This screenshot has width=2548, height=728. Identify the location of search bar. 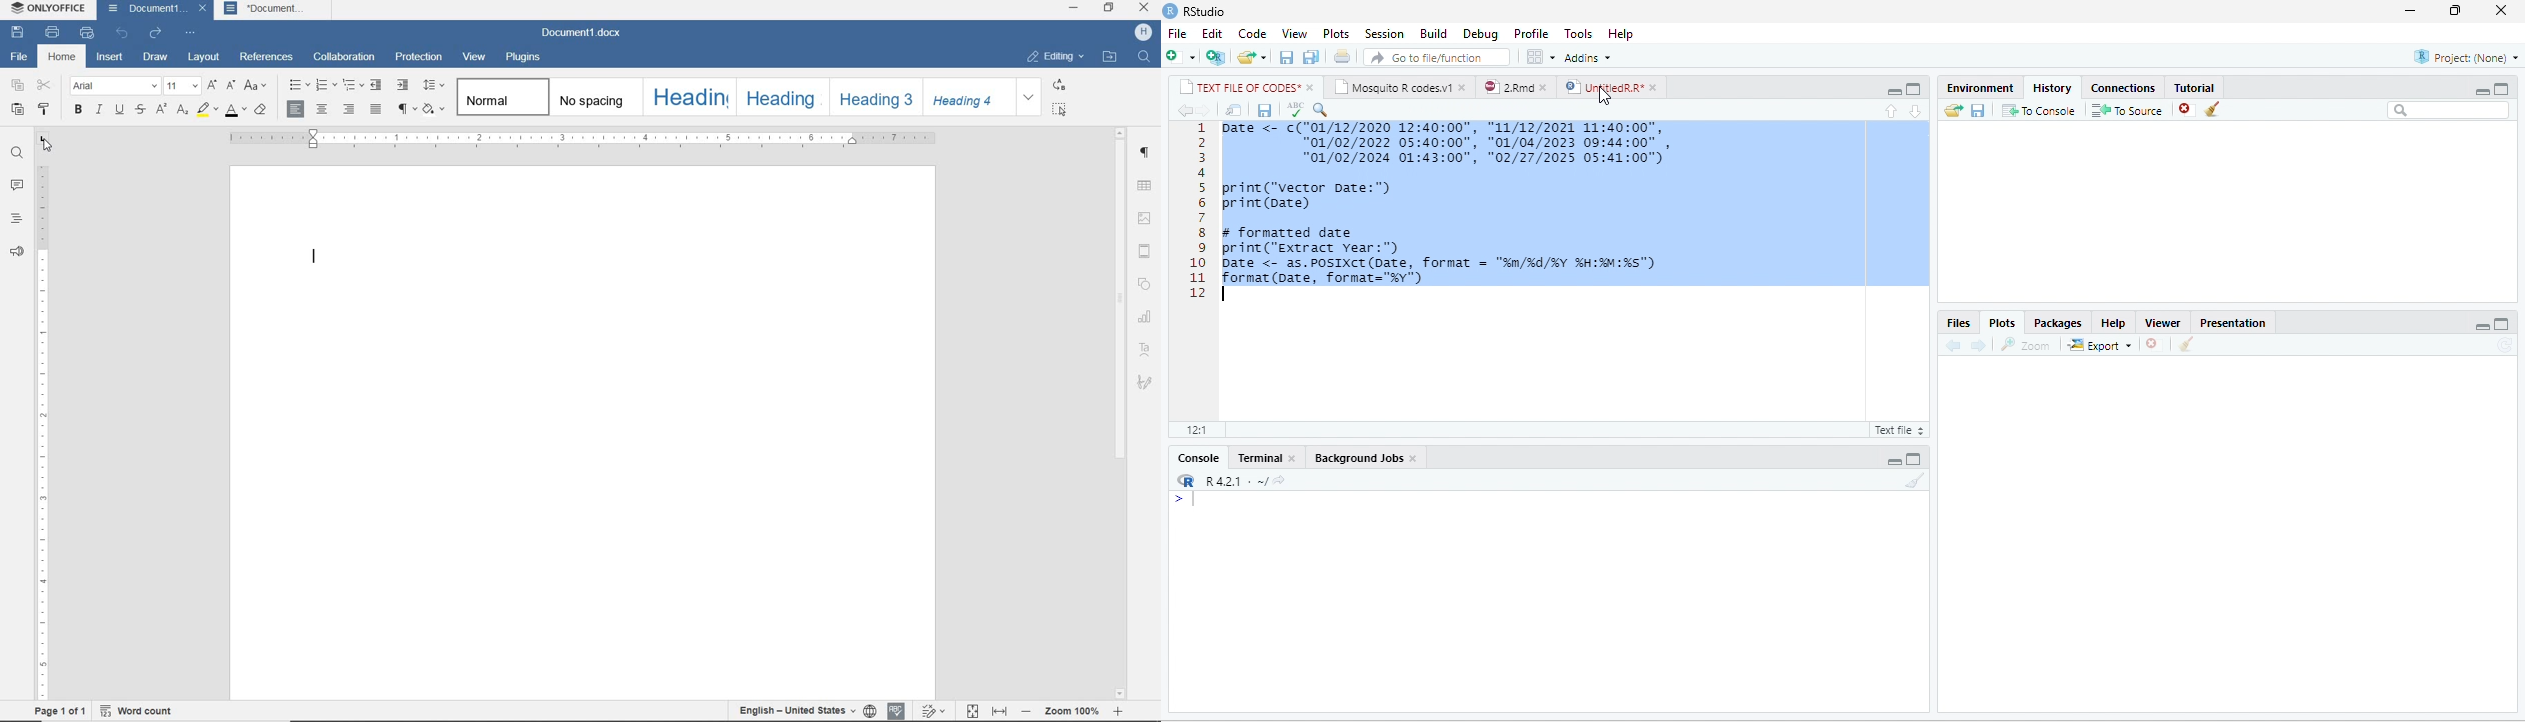
(2448, 111).